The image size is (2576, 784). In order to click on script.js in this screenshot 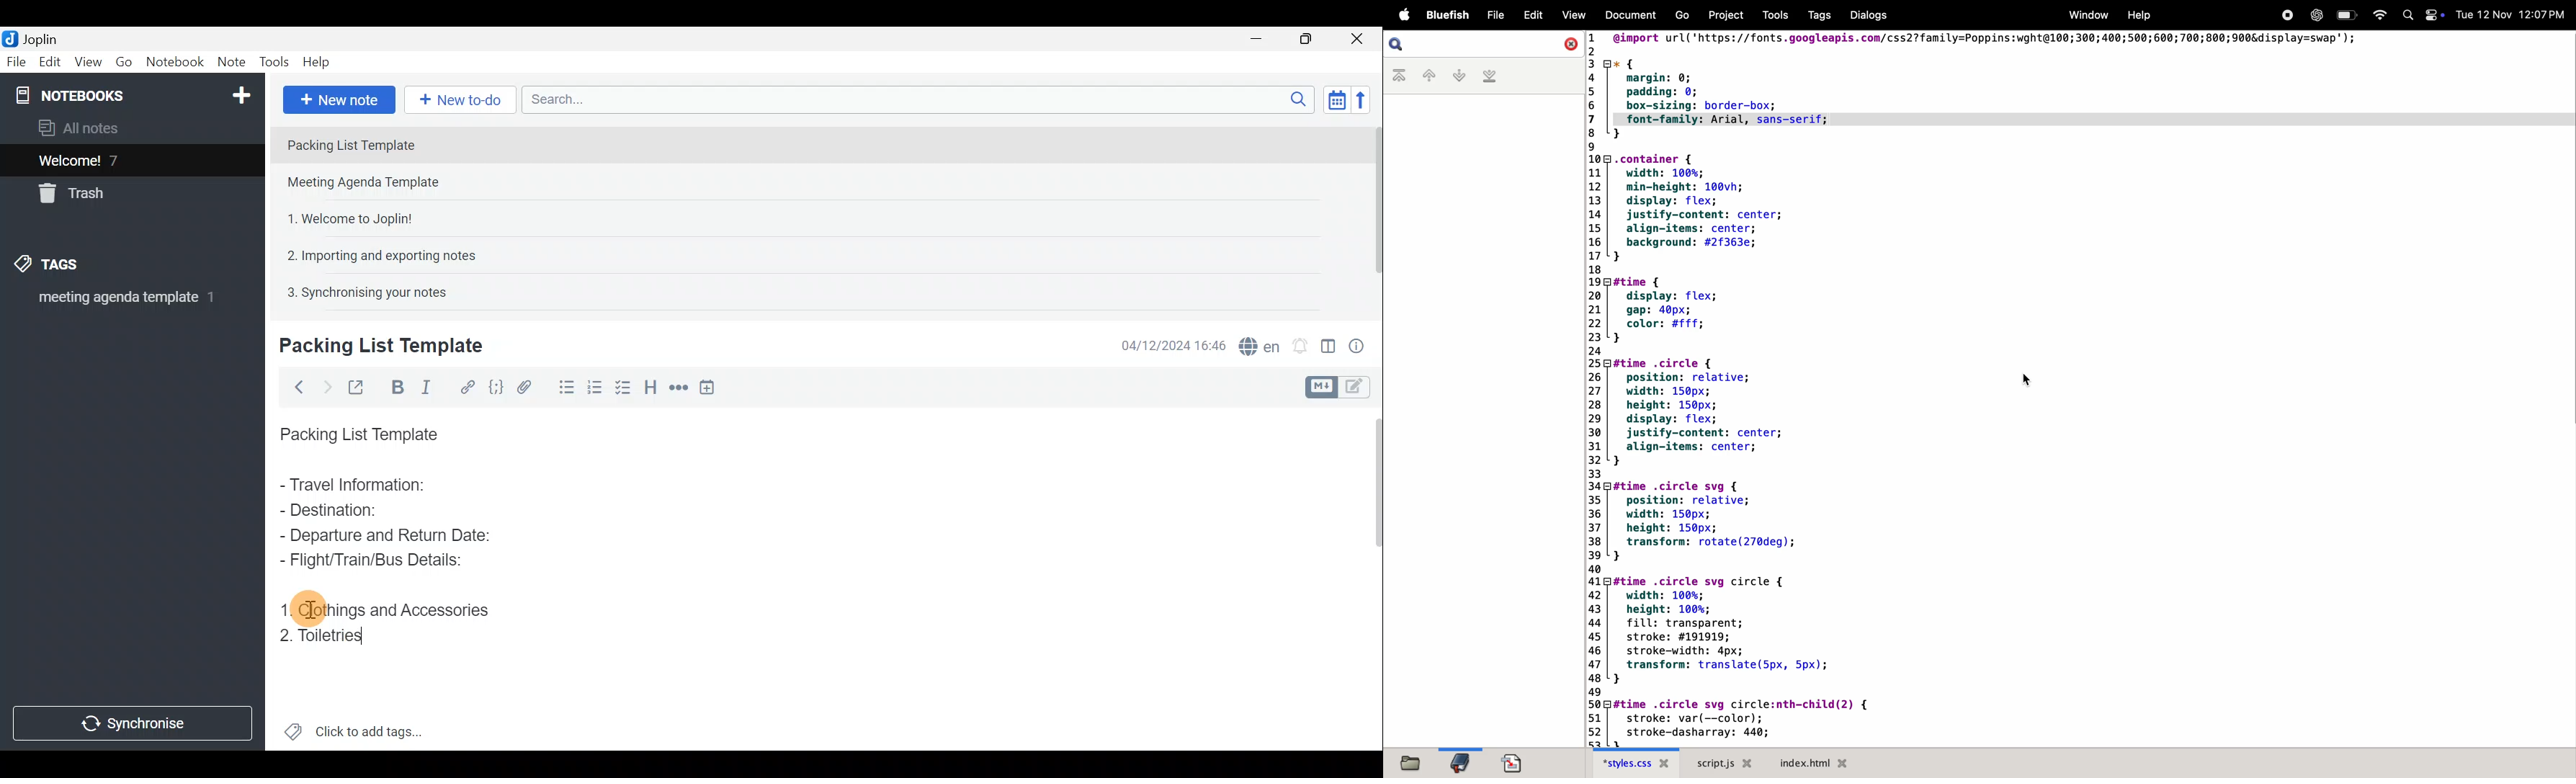, I will do `click(1727, 763)`.